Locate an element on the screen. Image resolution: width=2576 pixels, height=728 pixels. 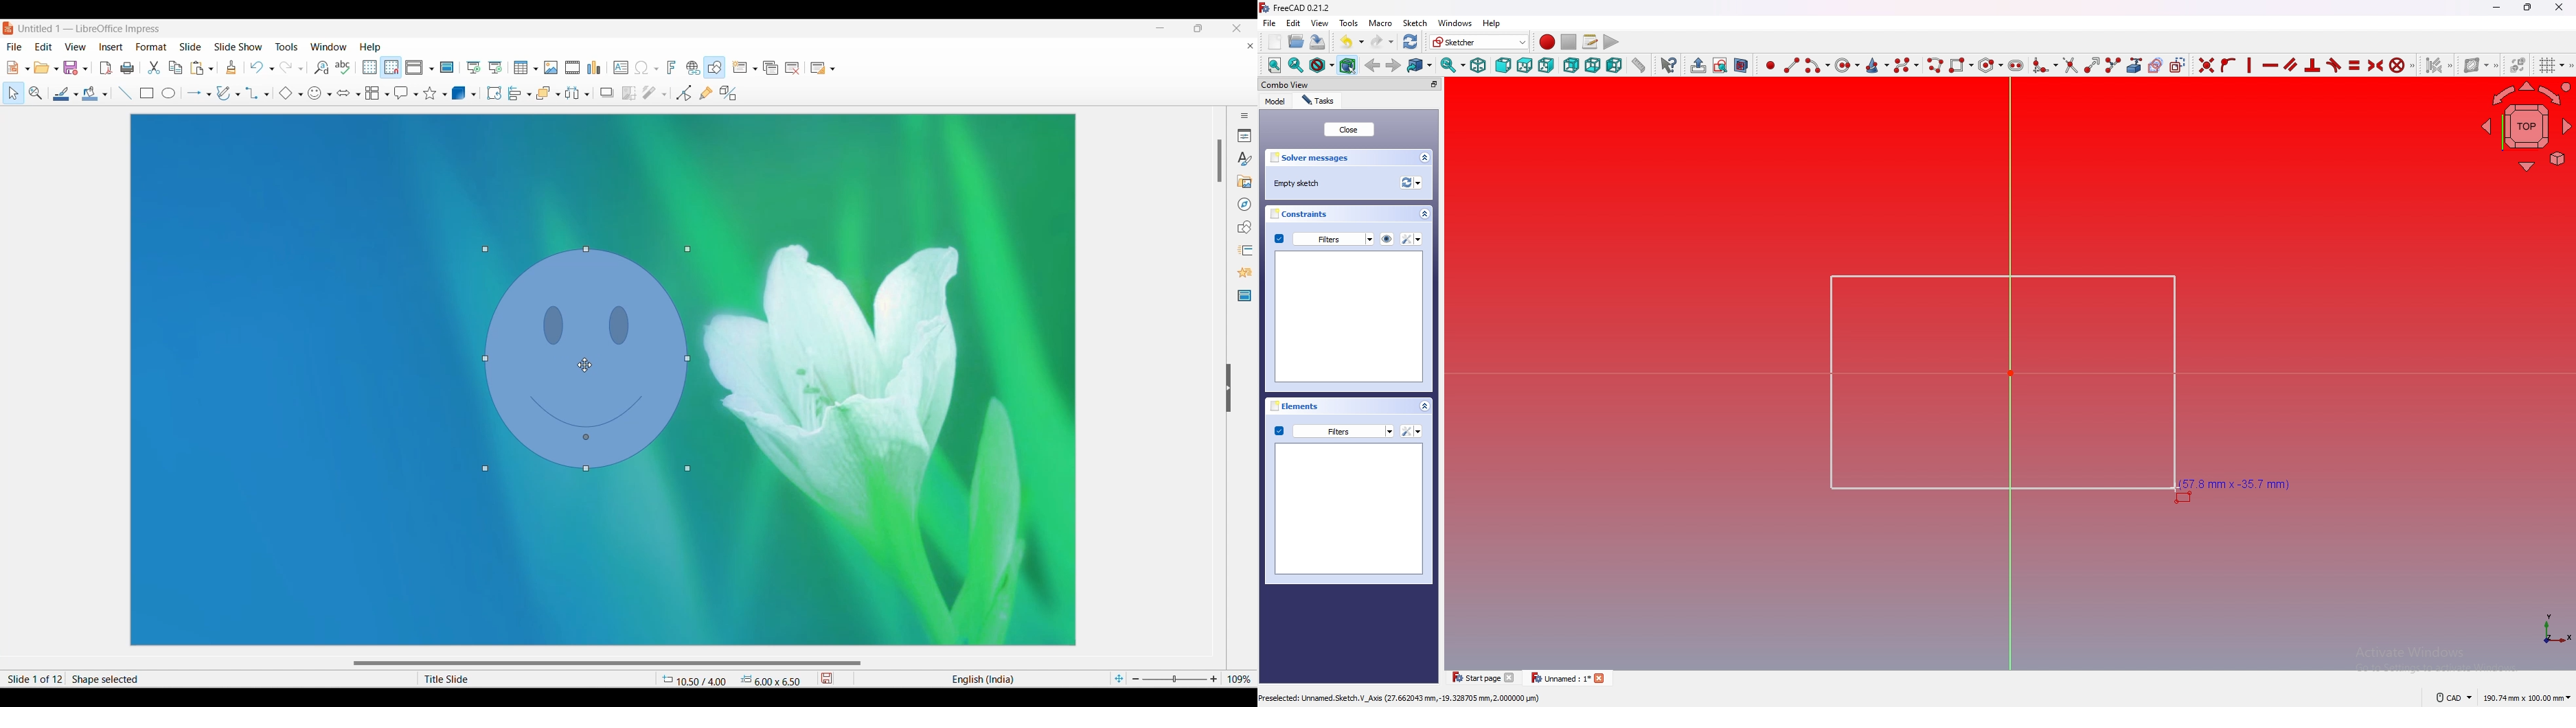
collapse is located at coordinates (1424, 406).